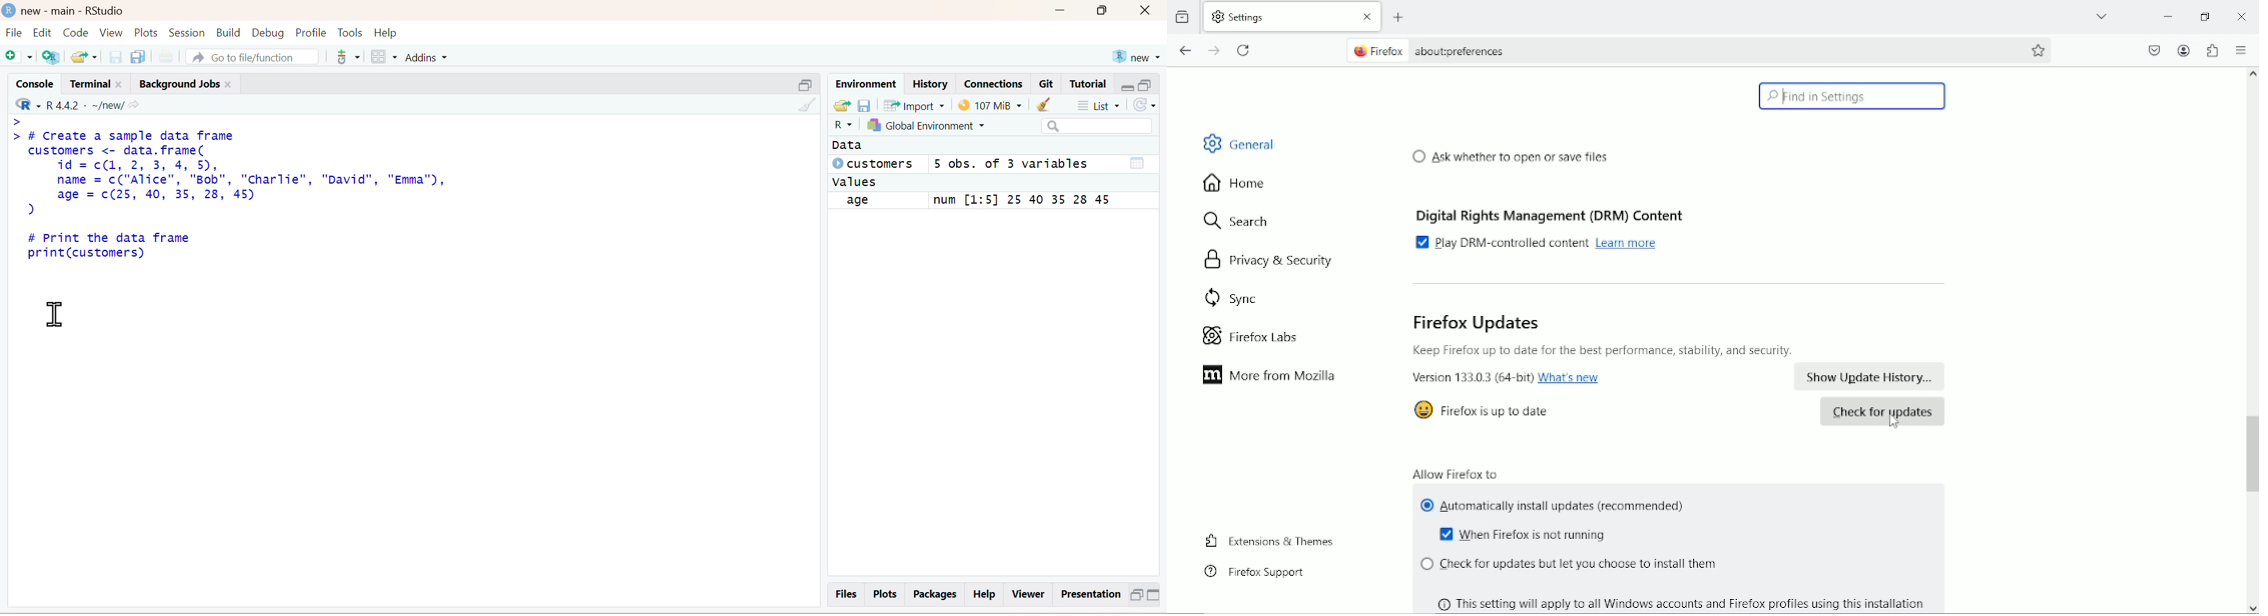 The height and width of the screenshot is (616, 2268). Describe the element at coordinates (251, 193) in the screenshot. I see `>
> # Create a sample data frame
customers <- data. frame(
id = c(1, 2, 3, 4, 5),
name = c("Alice", "Bob", "Charlie", "David", "Emma"),
age = c(25, 40, 35, 28, 45)
)
# Print the data frame
print(customers)` at that location.